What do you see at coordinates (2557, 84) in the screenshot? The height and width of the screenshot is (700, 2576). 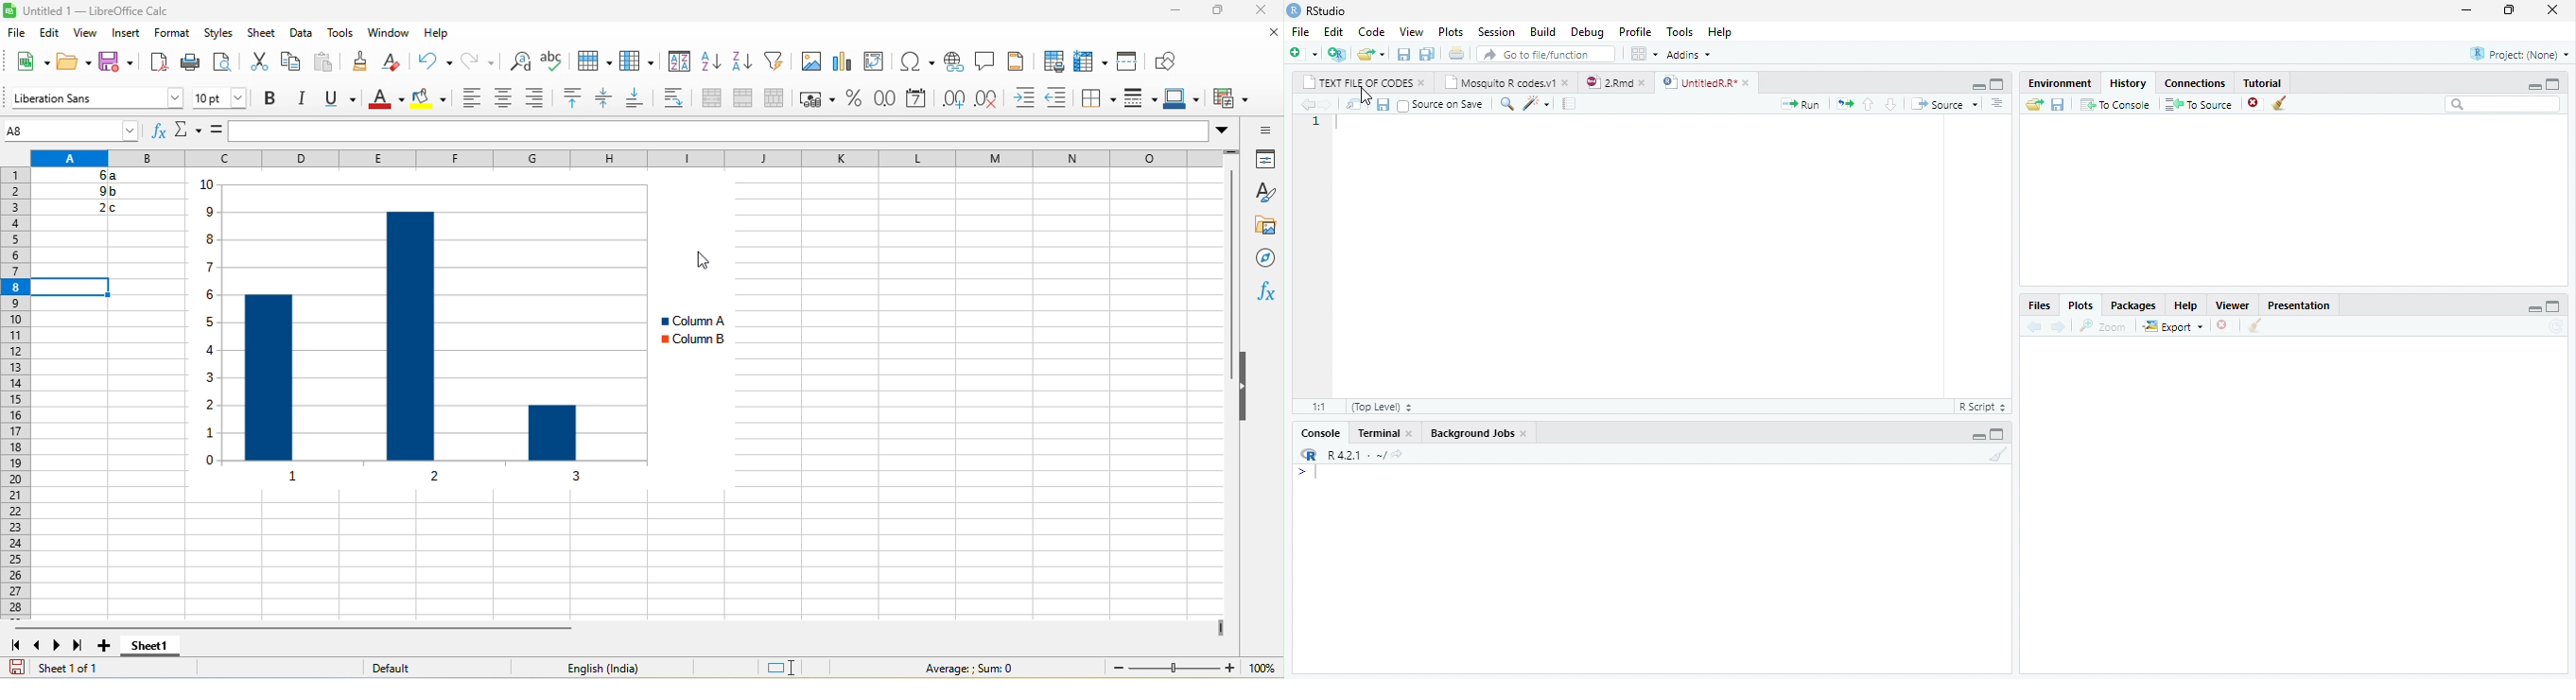 I see `maximize` at bounding box center [2557, 84].